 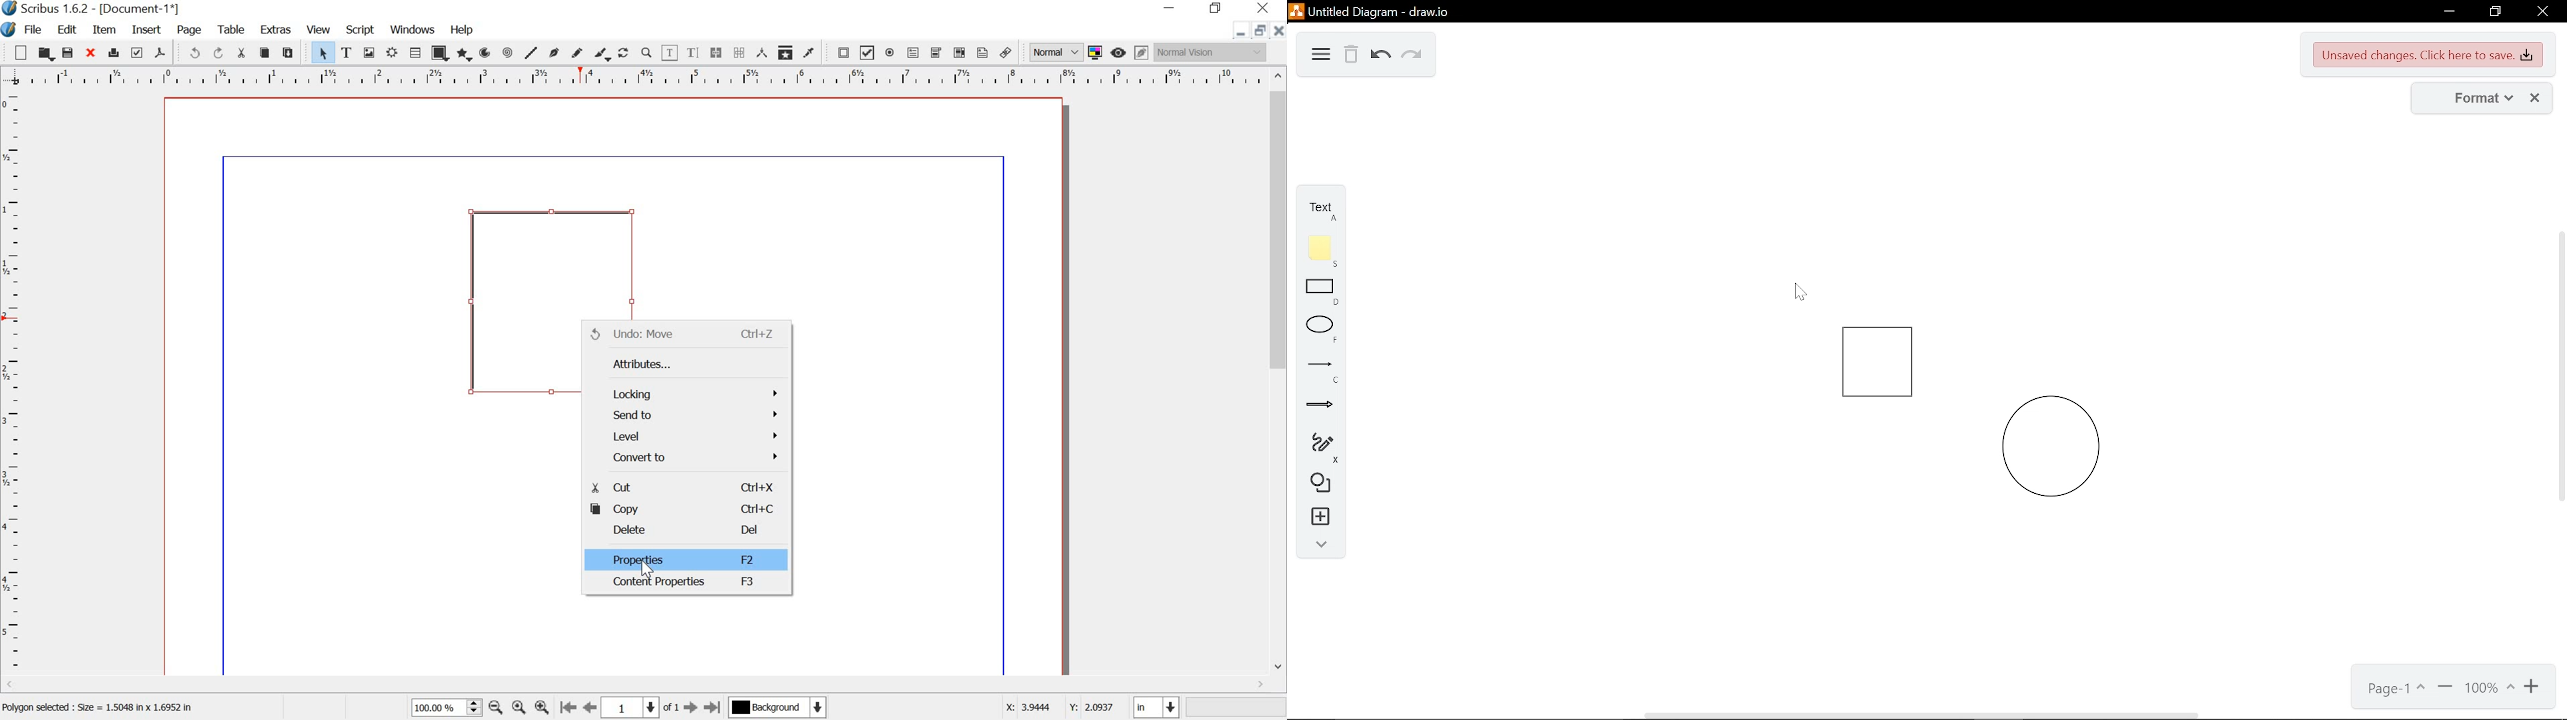 I want to click on close, so click(x=92, y=53).